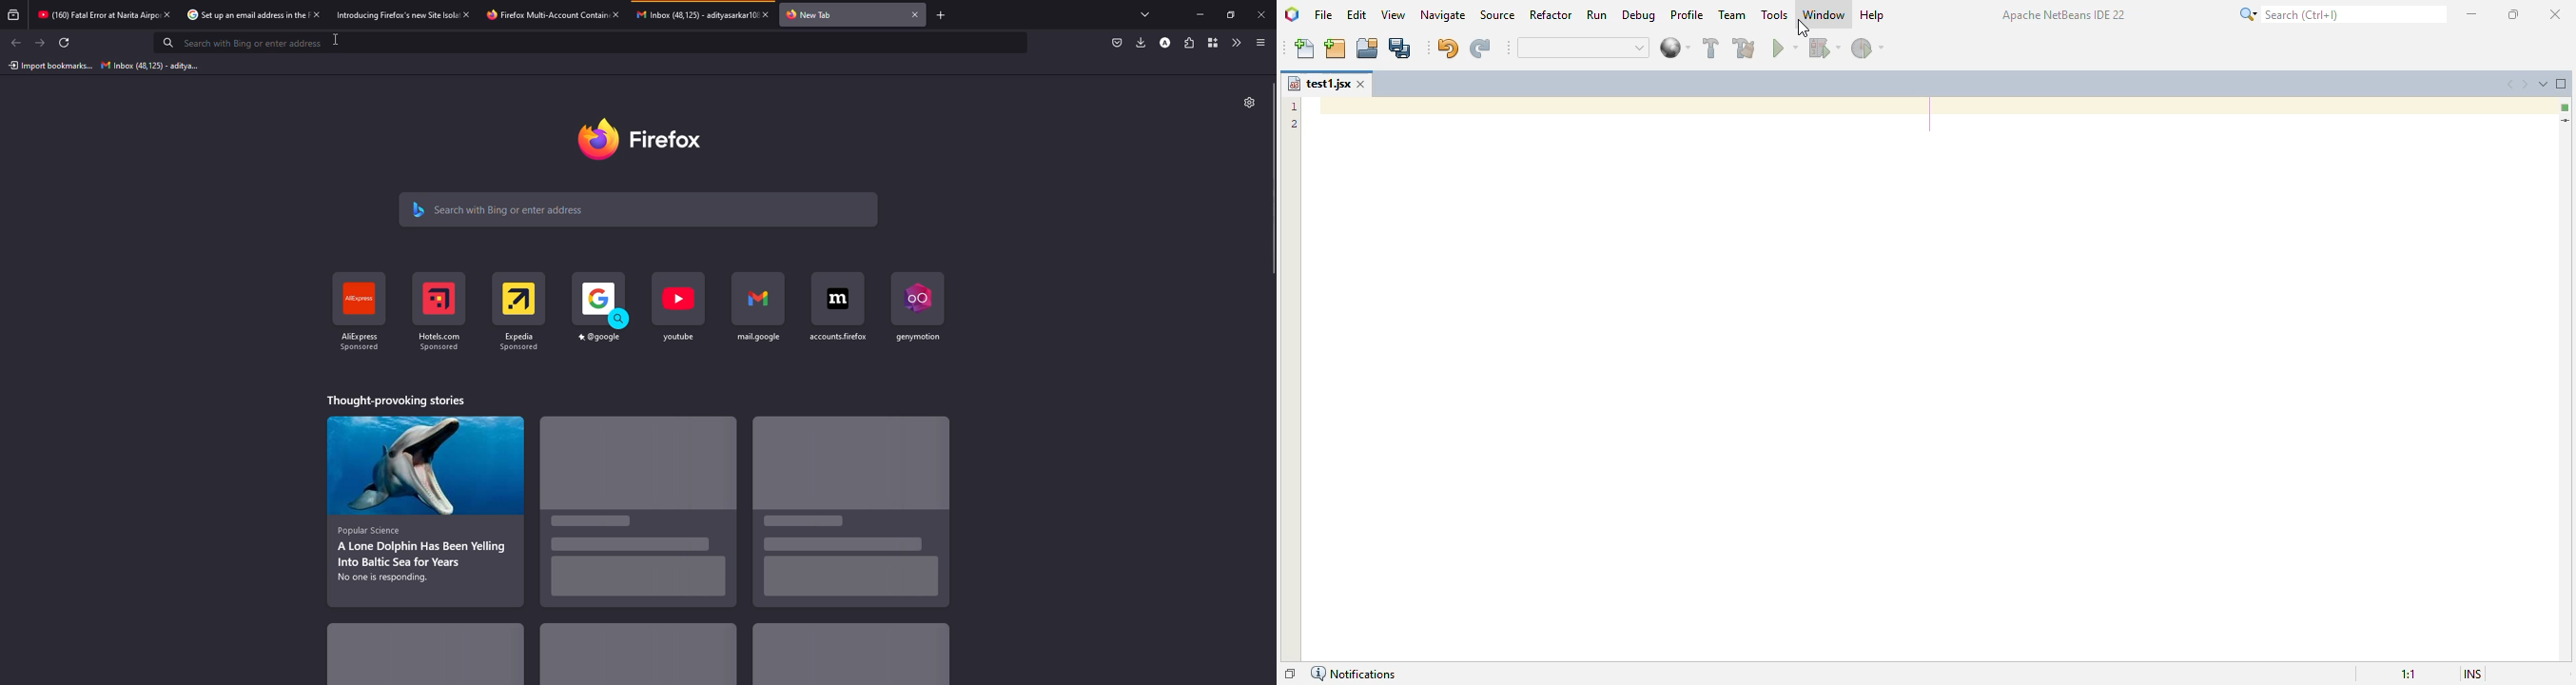 This screenshot has height=700, width=2576. I want to click on extensions, so click(1189, 43).